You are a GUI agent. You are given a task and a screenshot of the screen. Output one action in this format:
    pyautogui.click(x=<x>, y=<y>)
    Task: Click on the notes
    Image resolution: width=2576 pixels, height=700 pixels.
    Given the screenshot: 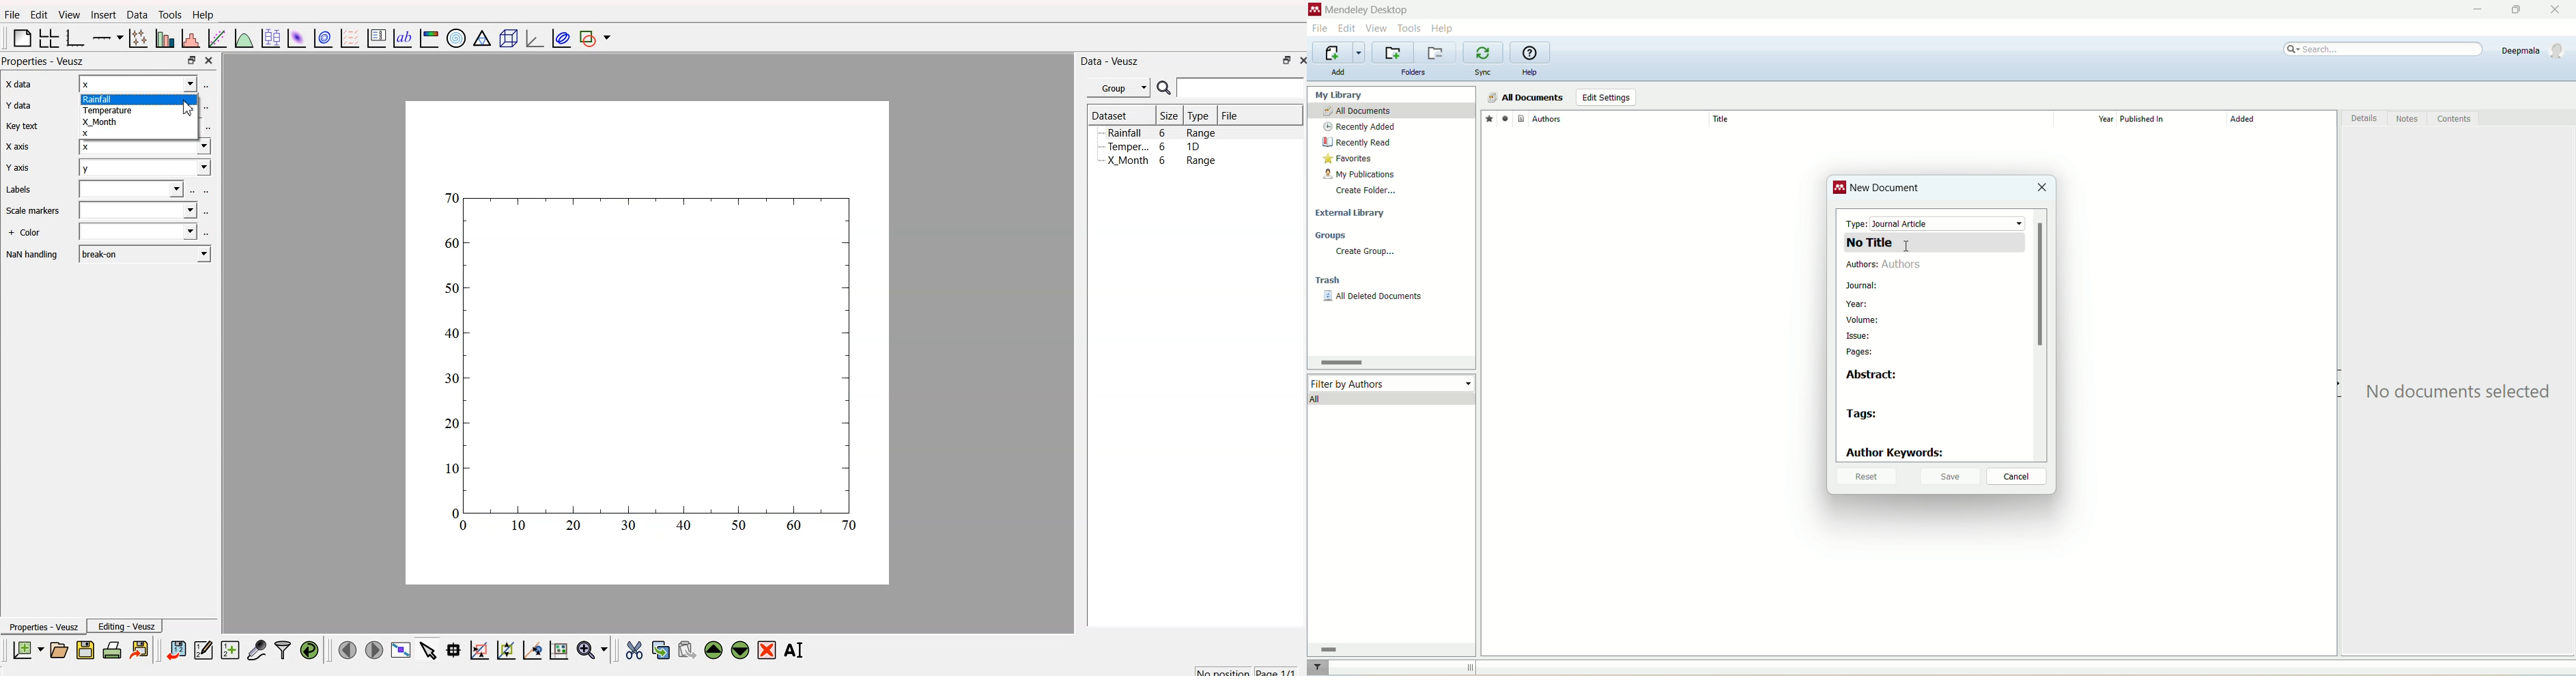 What is the action you would take?
    pyautogui.click(x=2409, y=119)
    